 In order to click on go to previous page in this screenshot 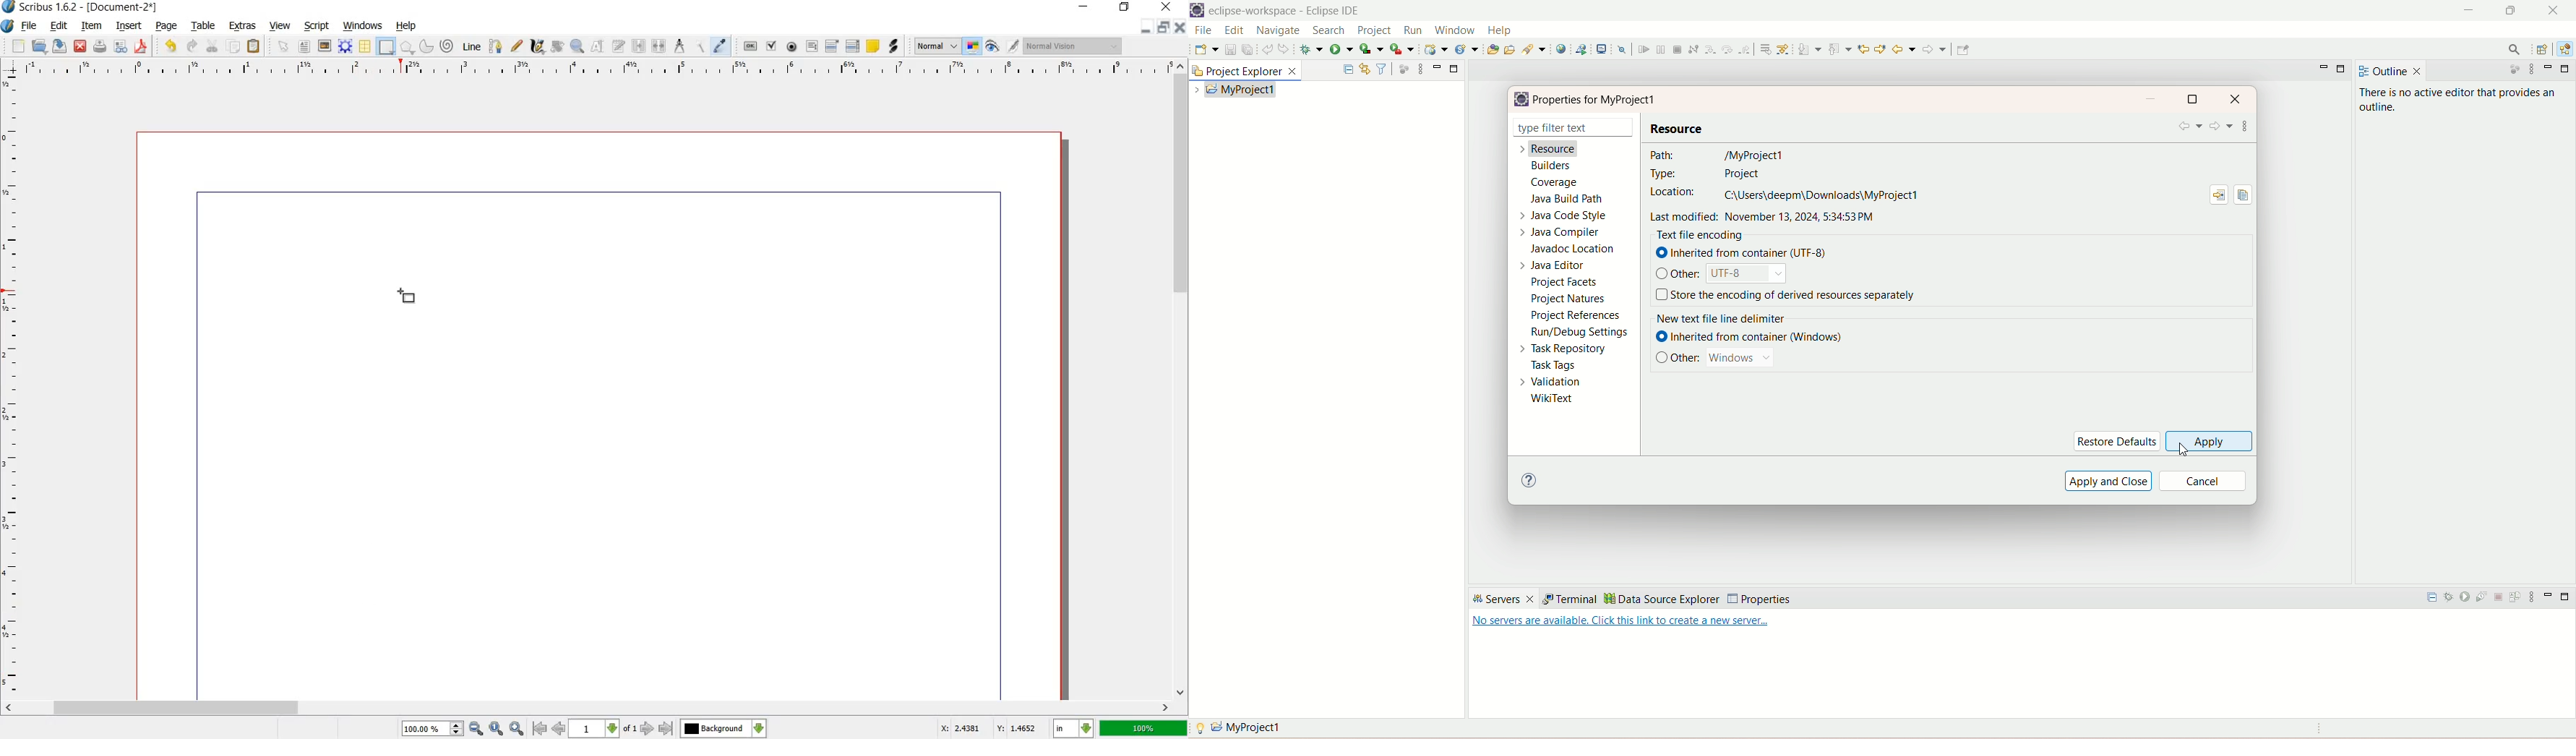, I will do `click(558, 728)`.